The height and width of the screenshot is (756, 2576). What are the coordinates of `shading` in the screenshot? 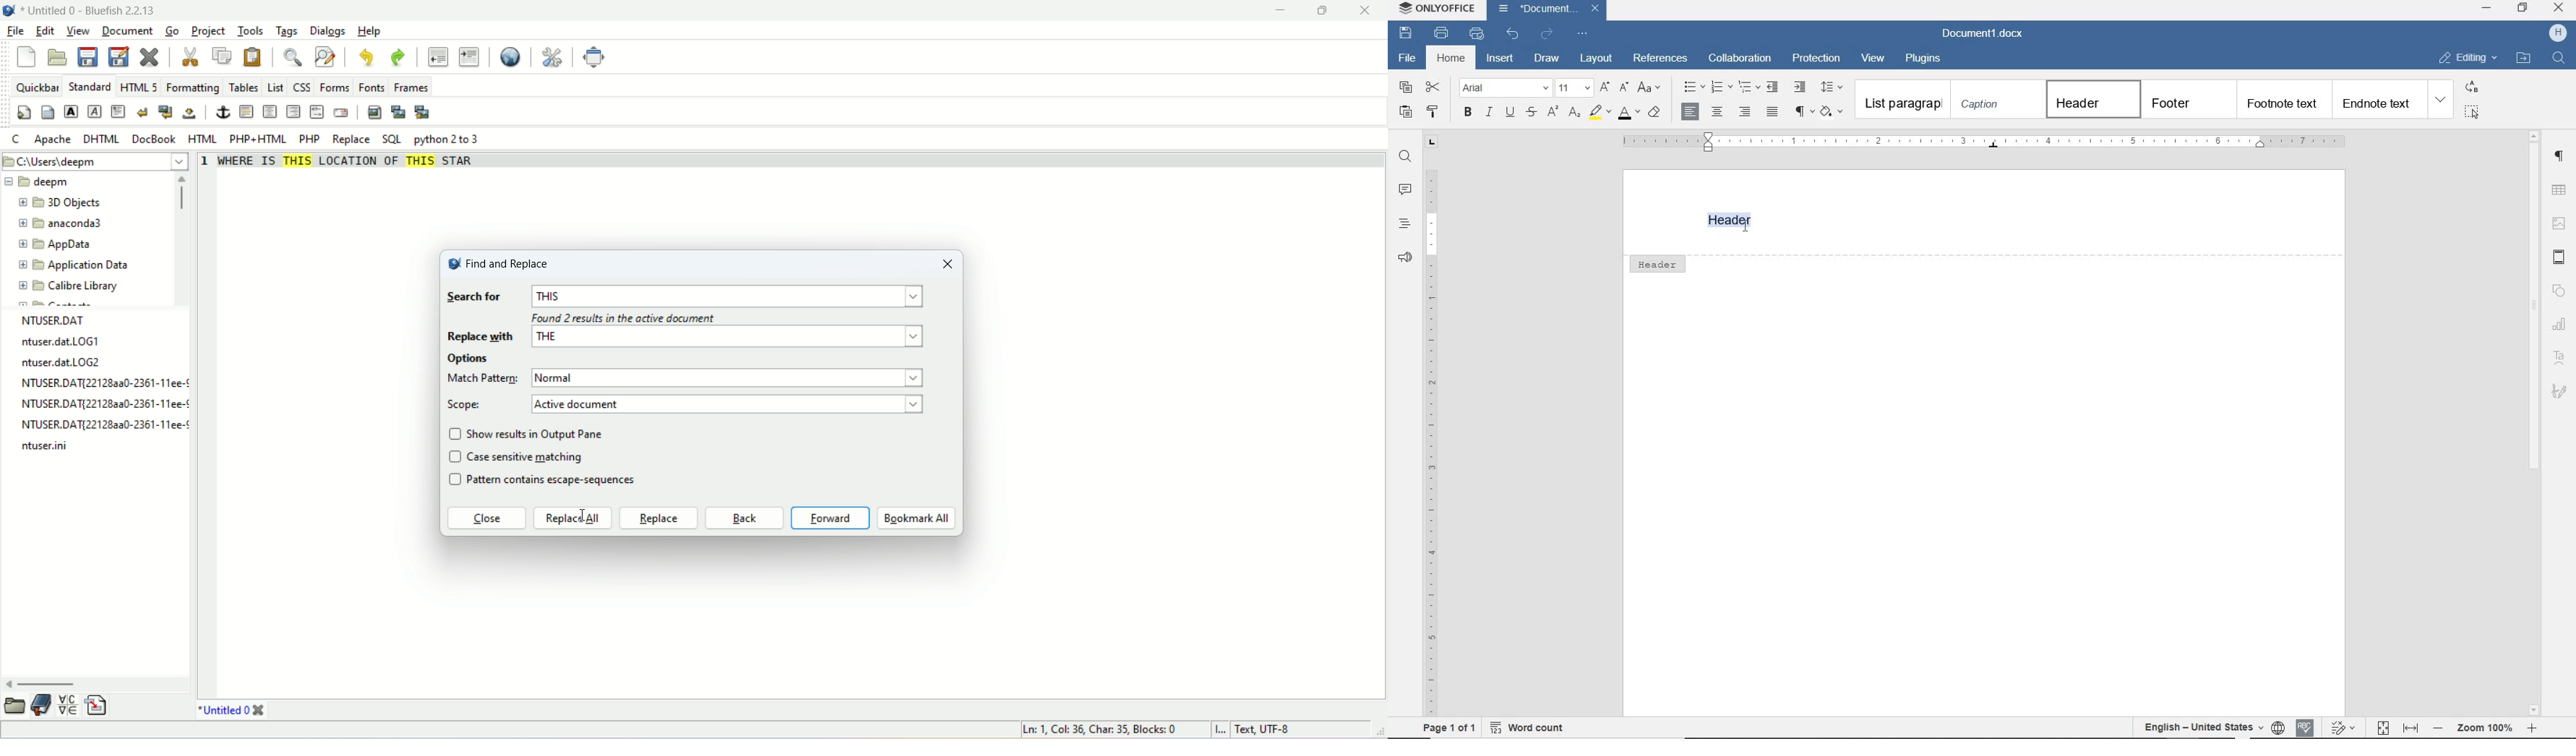 It's located at (1834, 111).